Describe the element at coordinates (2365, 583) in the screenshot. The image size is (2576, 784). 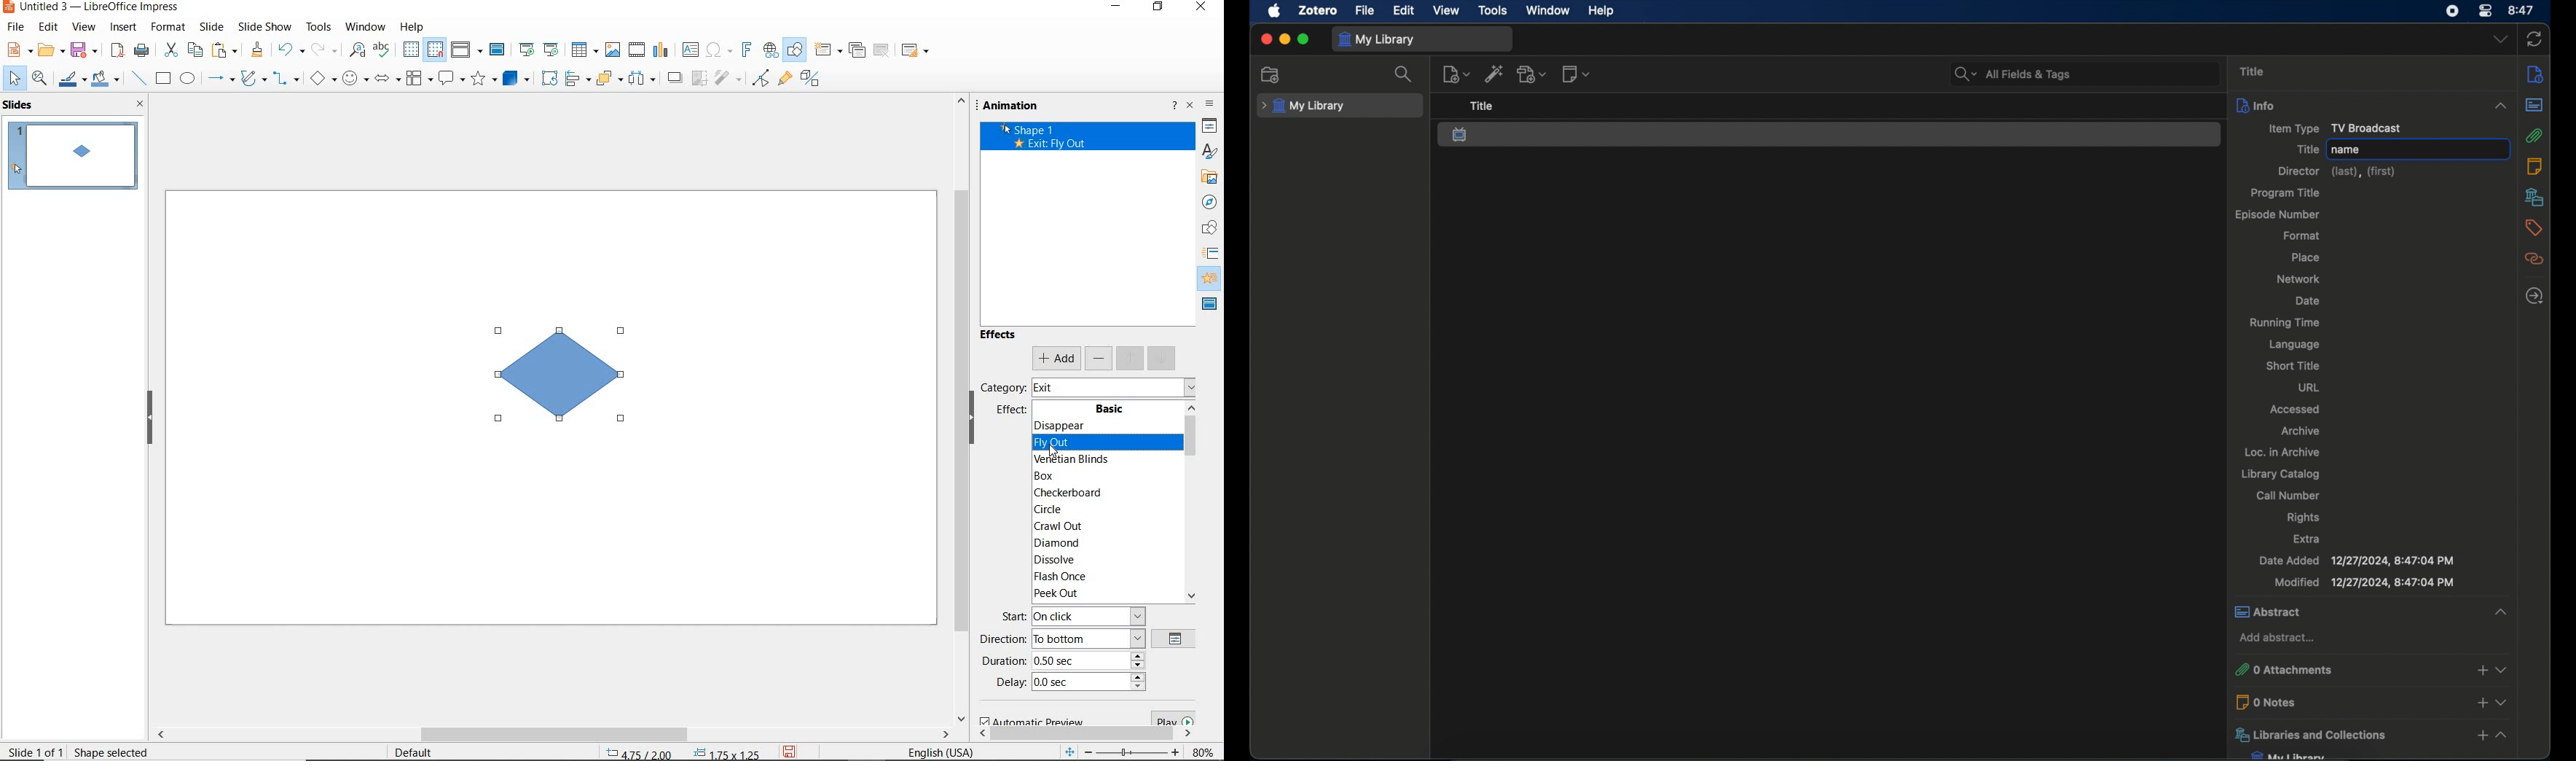
I see `modified` at that location.